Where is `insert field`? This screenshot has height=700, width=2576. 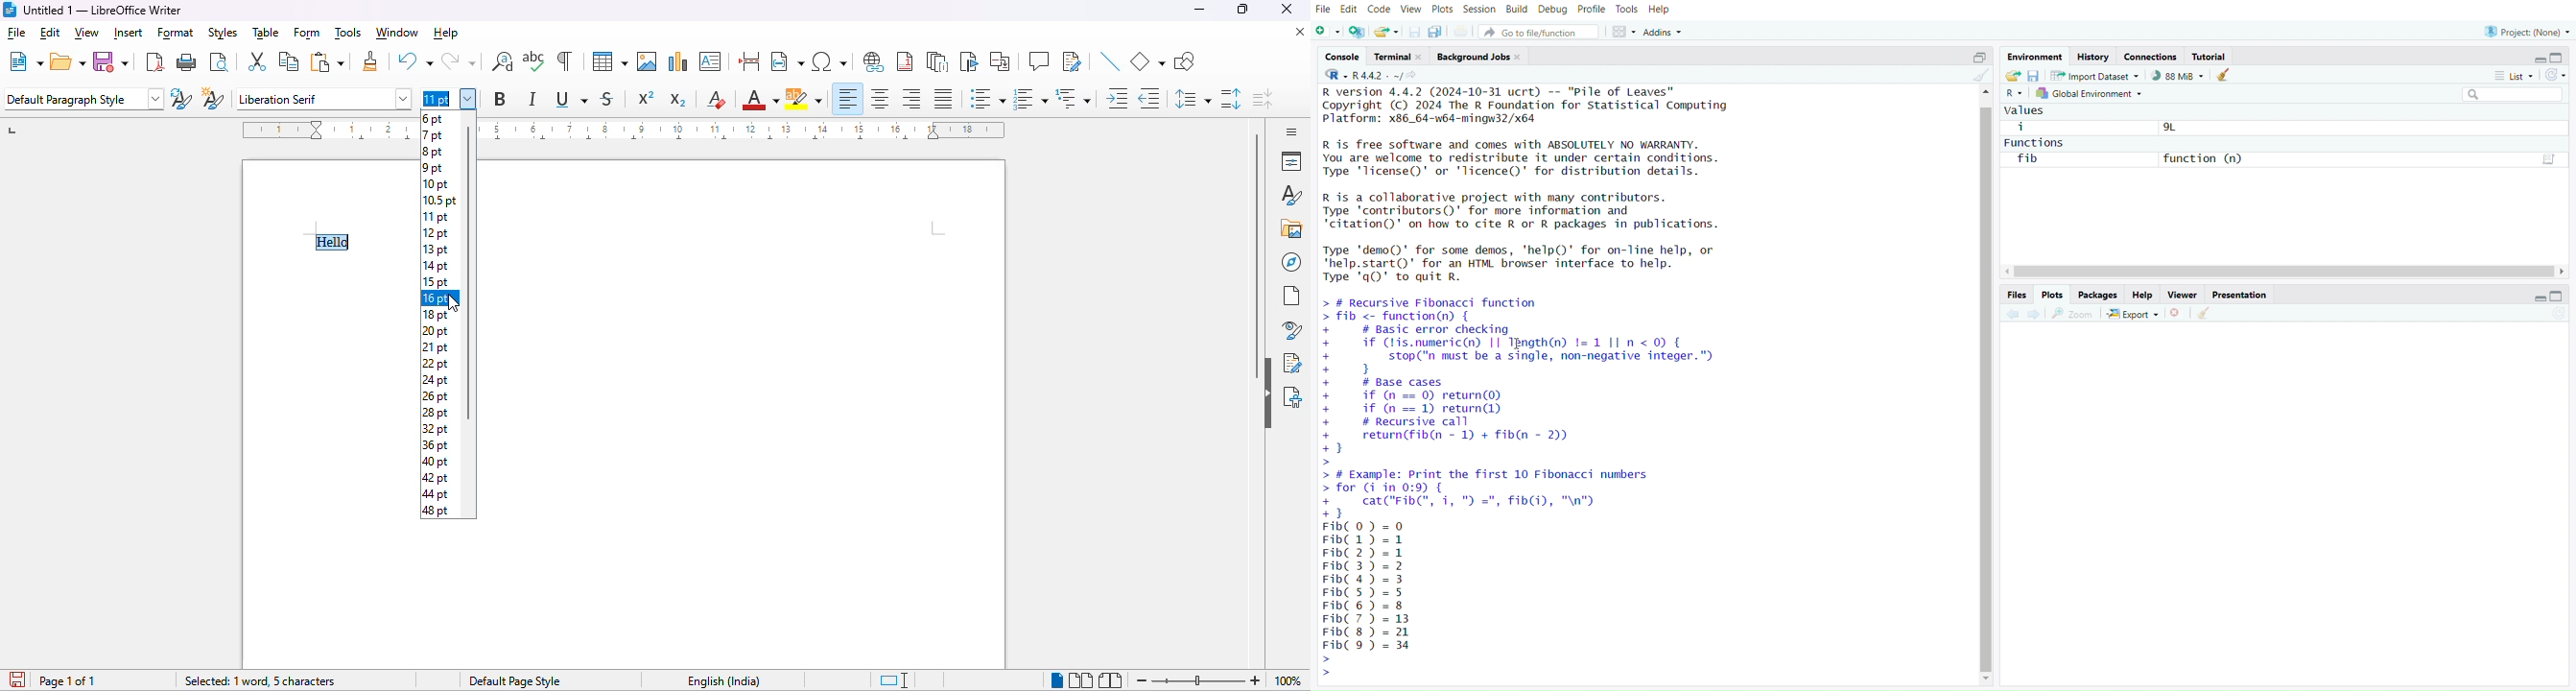
insert field is located at coordinates (787, 61).